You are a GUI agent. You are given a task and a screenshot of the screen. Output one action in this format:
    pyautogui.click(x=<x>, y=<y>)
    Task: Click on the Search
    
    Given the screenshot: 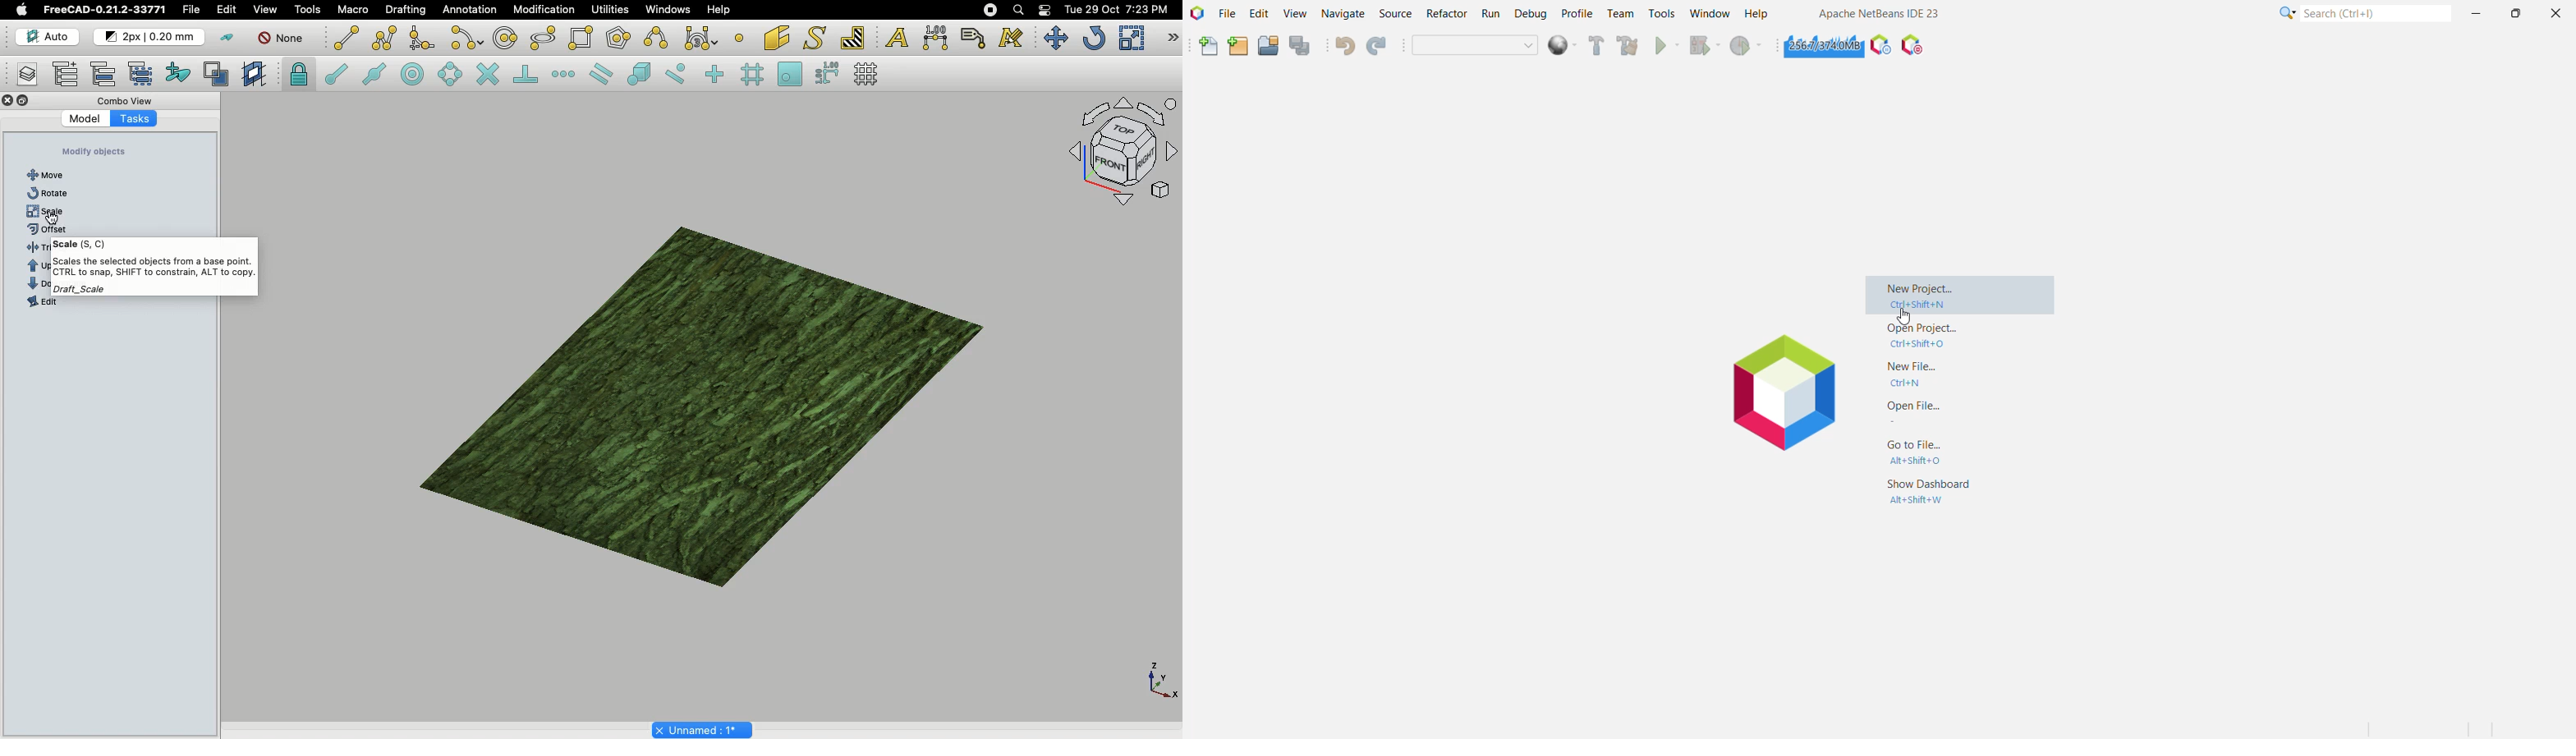 What is the action you would take?
    pyautogui.click(x=1017, y=10)
    